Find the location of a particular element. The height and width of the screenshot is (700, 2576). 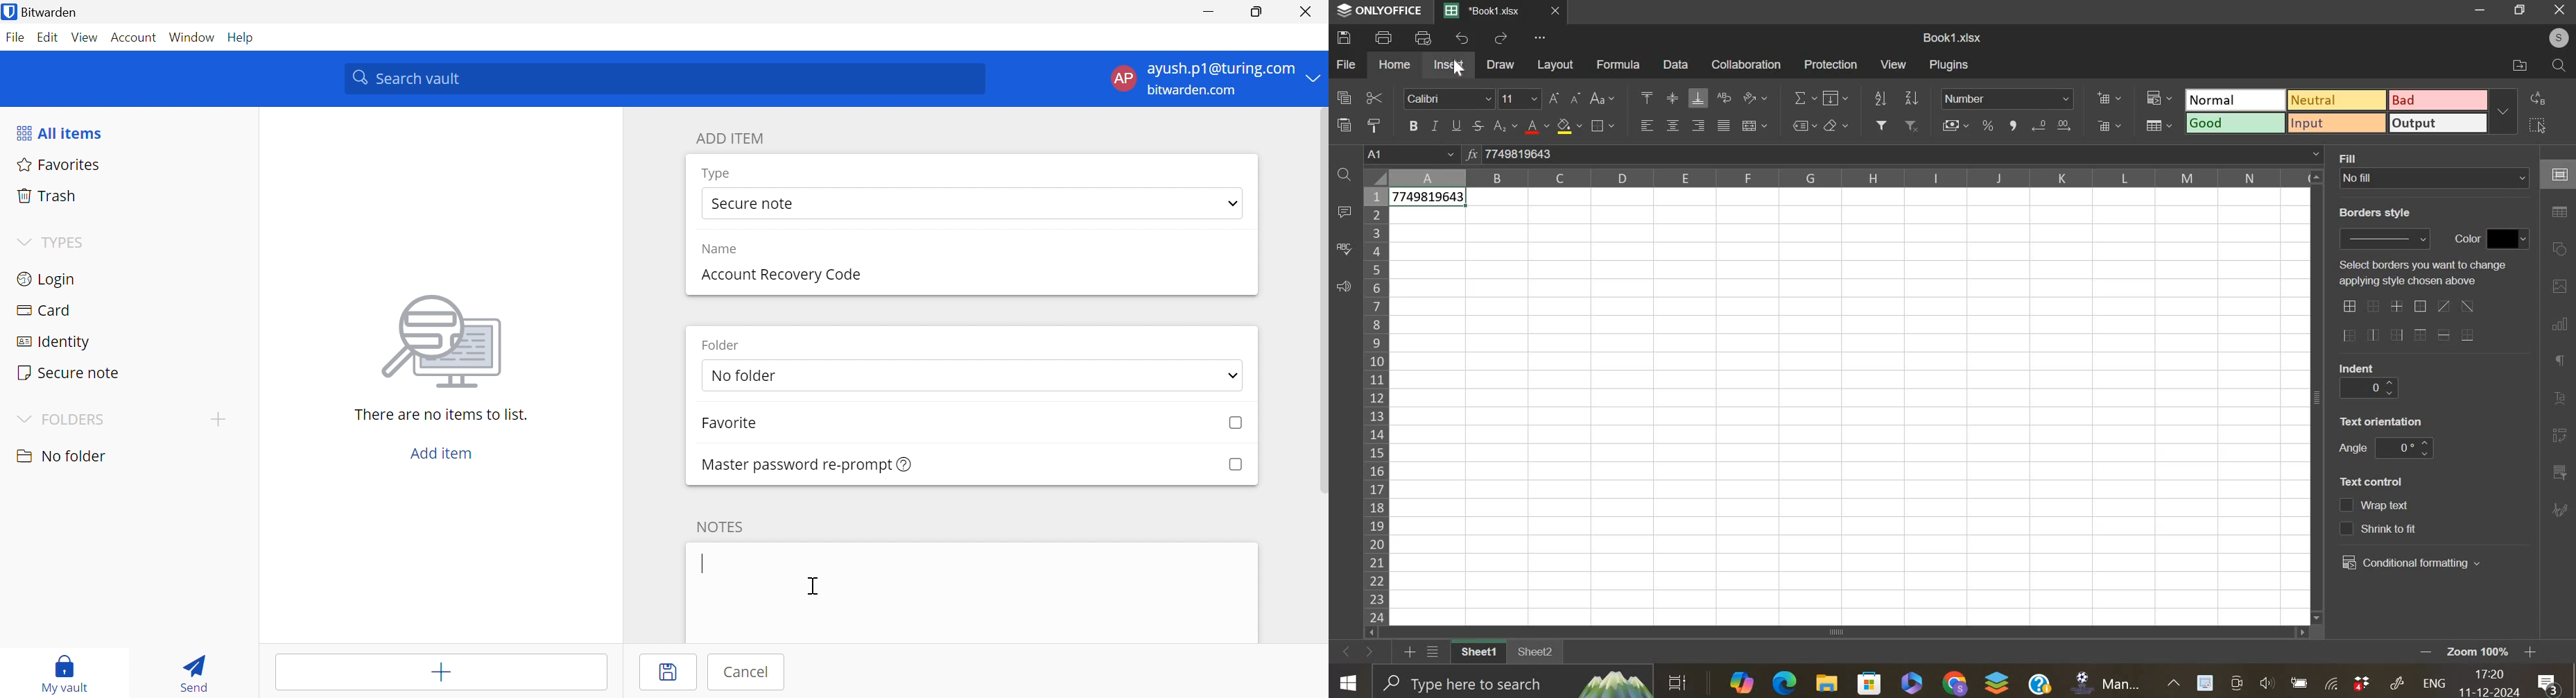

insert is located at coordinates (1448, 65).